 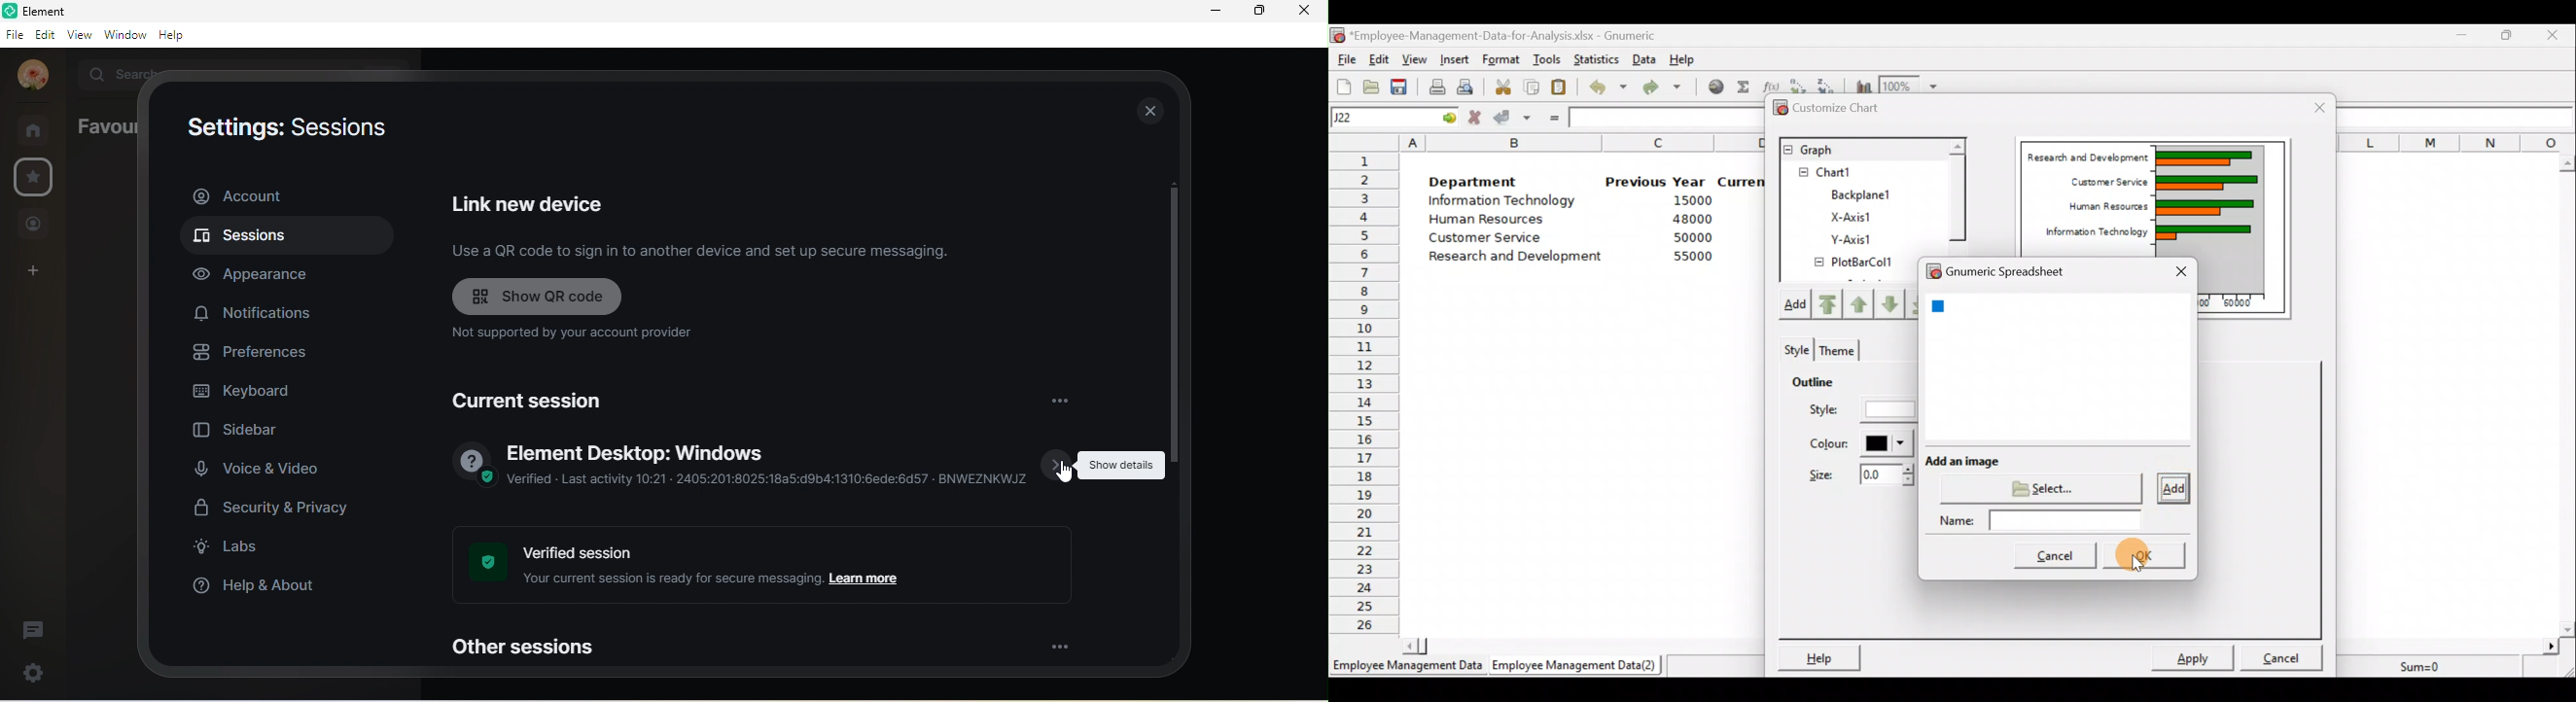 I want to click on view, so click(x=80, y=33).